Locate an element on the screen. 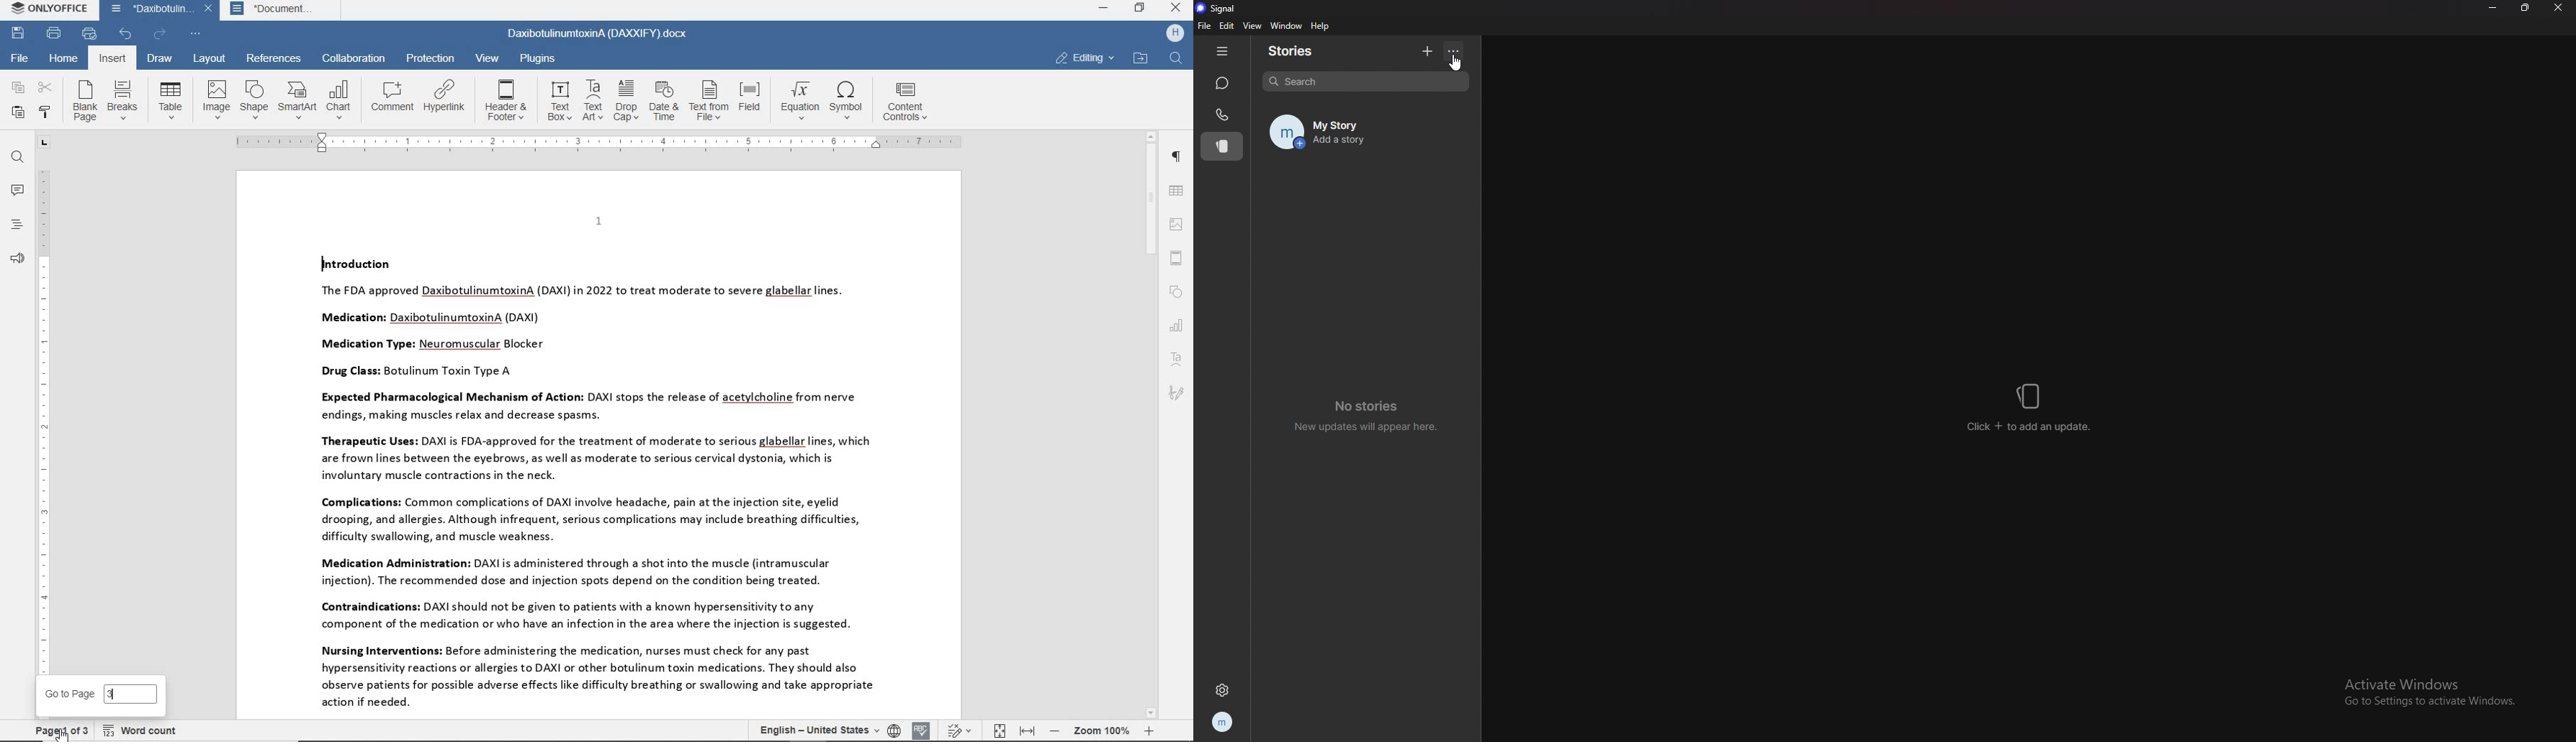 The height and width of the screenshot is (756, 2576). hide tab is located at coordinates (1222, 51).